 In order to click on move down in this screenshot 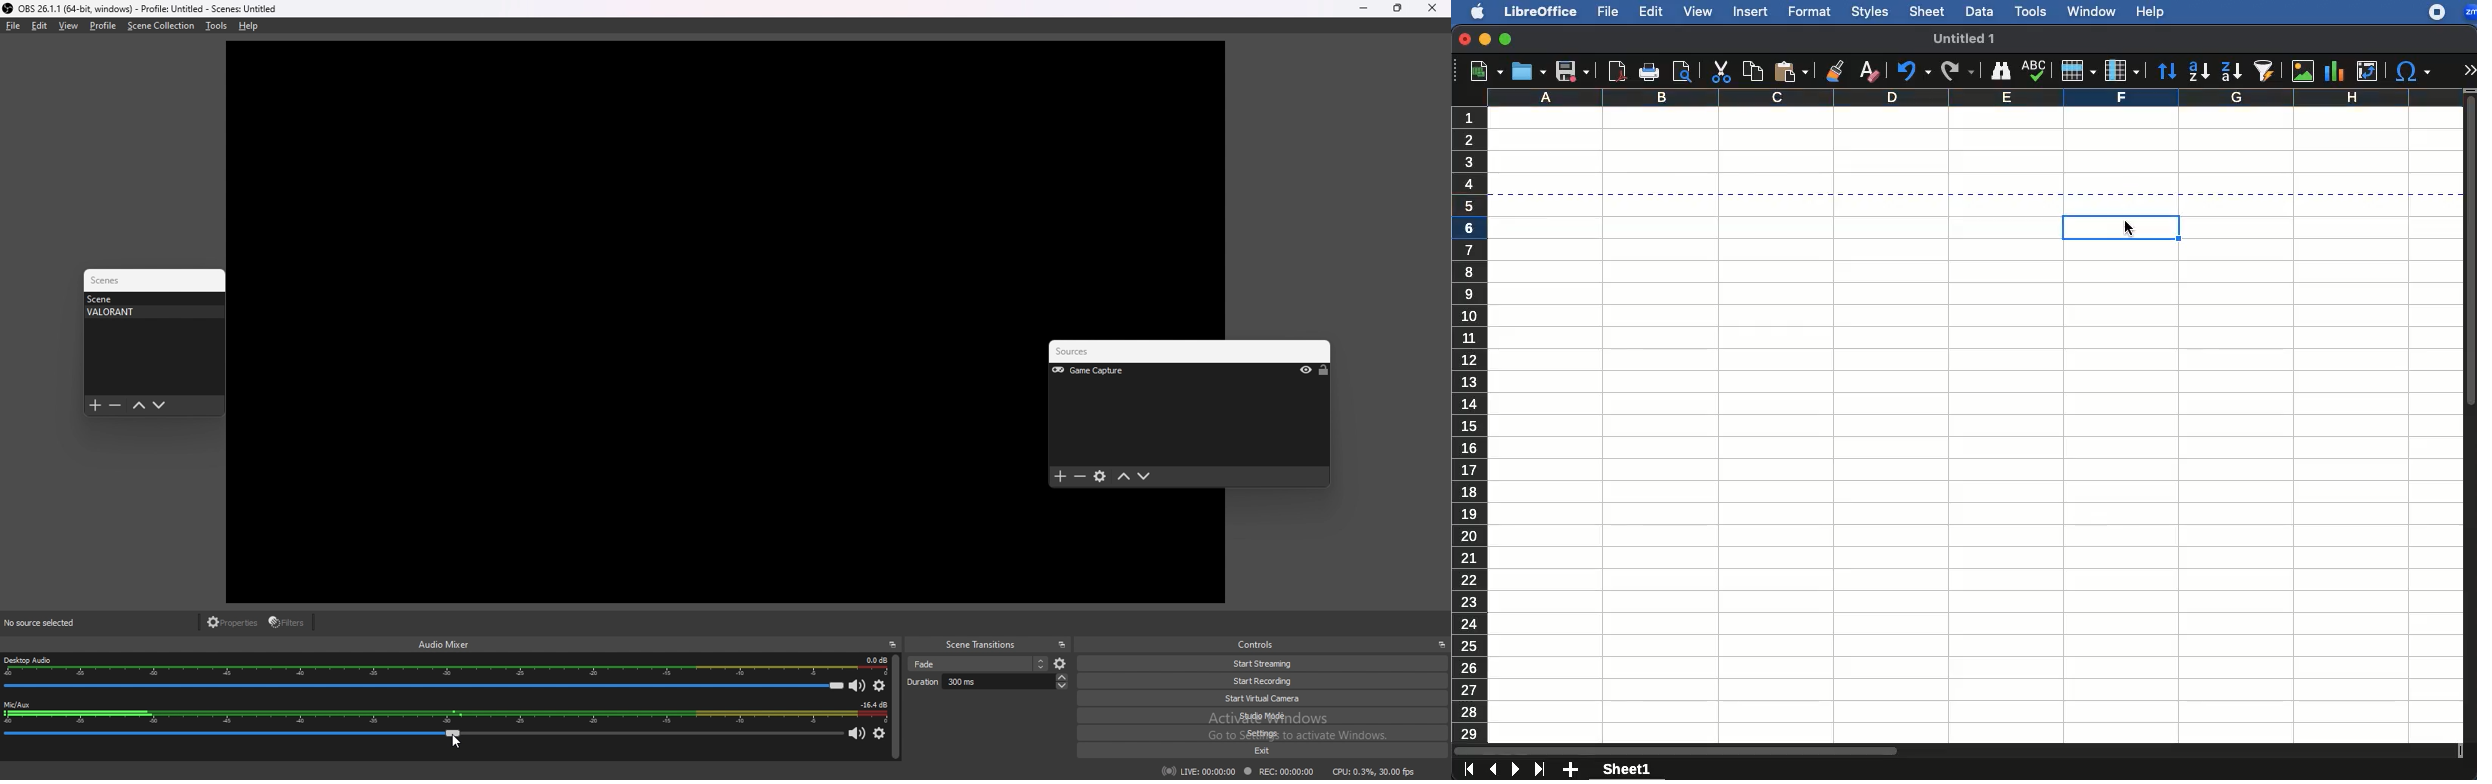, I will do `click(1144, 477)`.